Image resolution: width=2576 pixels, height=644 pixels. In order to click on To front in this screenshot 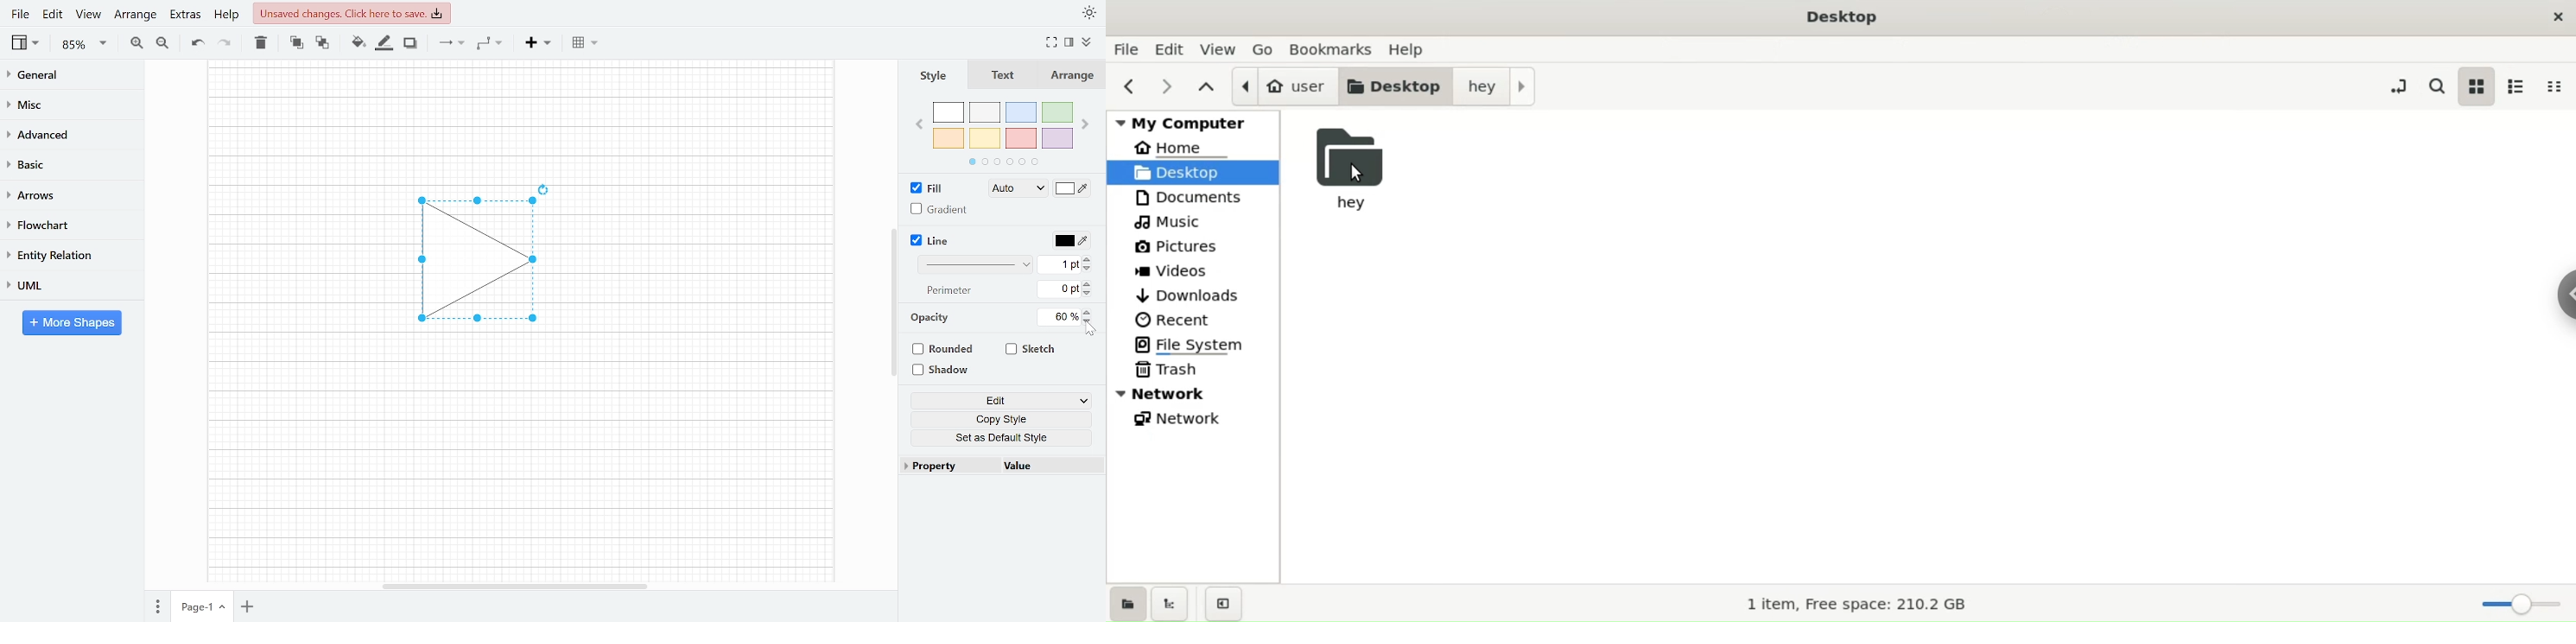, I will do `click(296, 42)`.